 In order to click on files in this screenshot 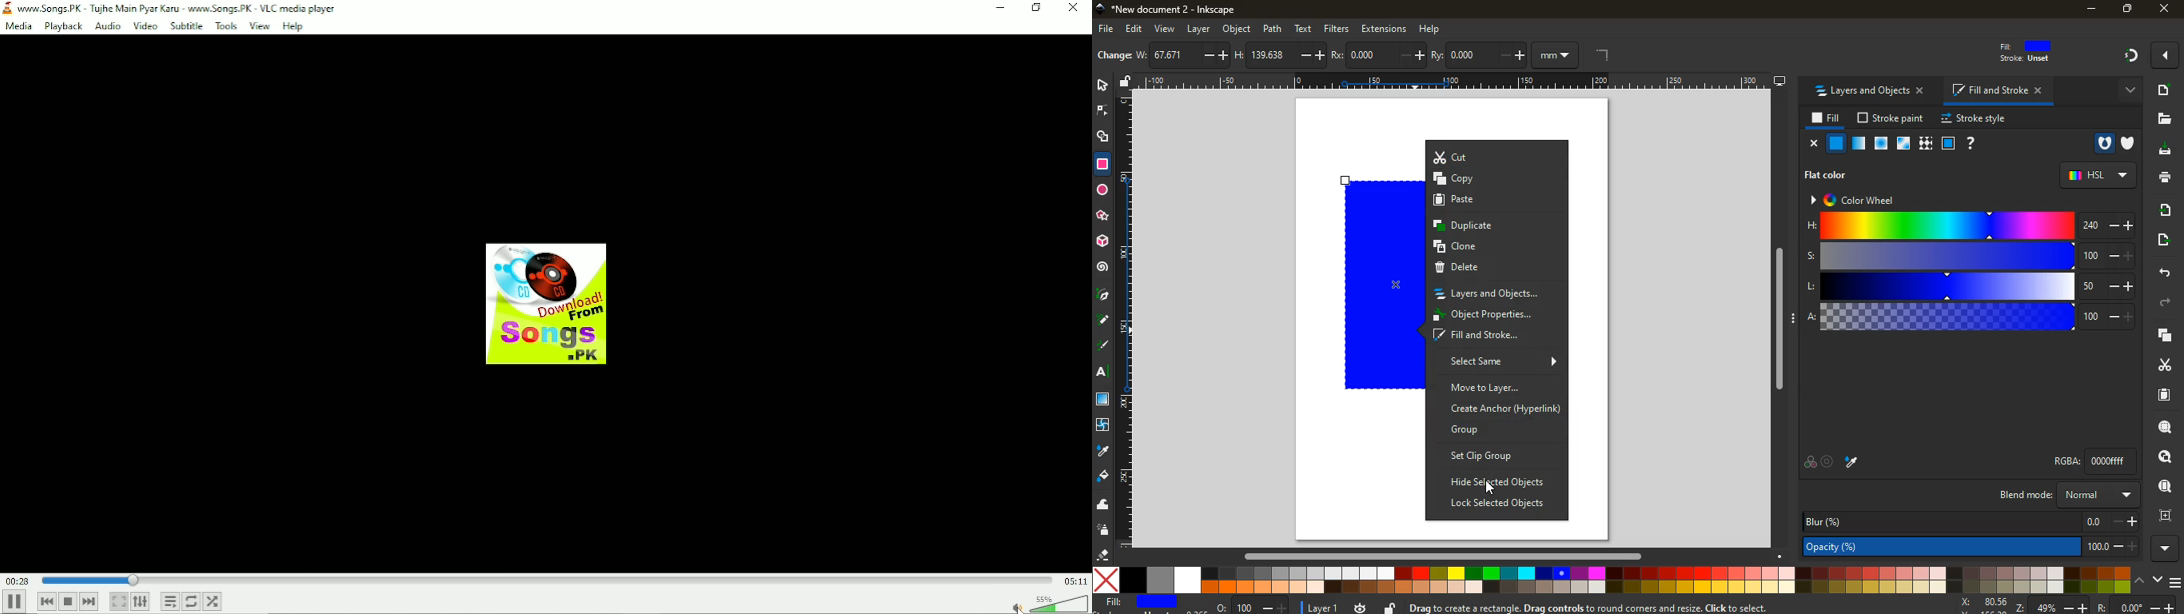, I will do `click(2159, 118)`.